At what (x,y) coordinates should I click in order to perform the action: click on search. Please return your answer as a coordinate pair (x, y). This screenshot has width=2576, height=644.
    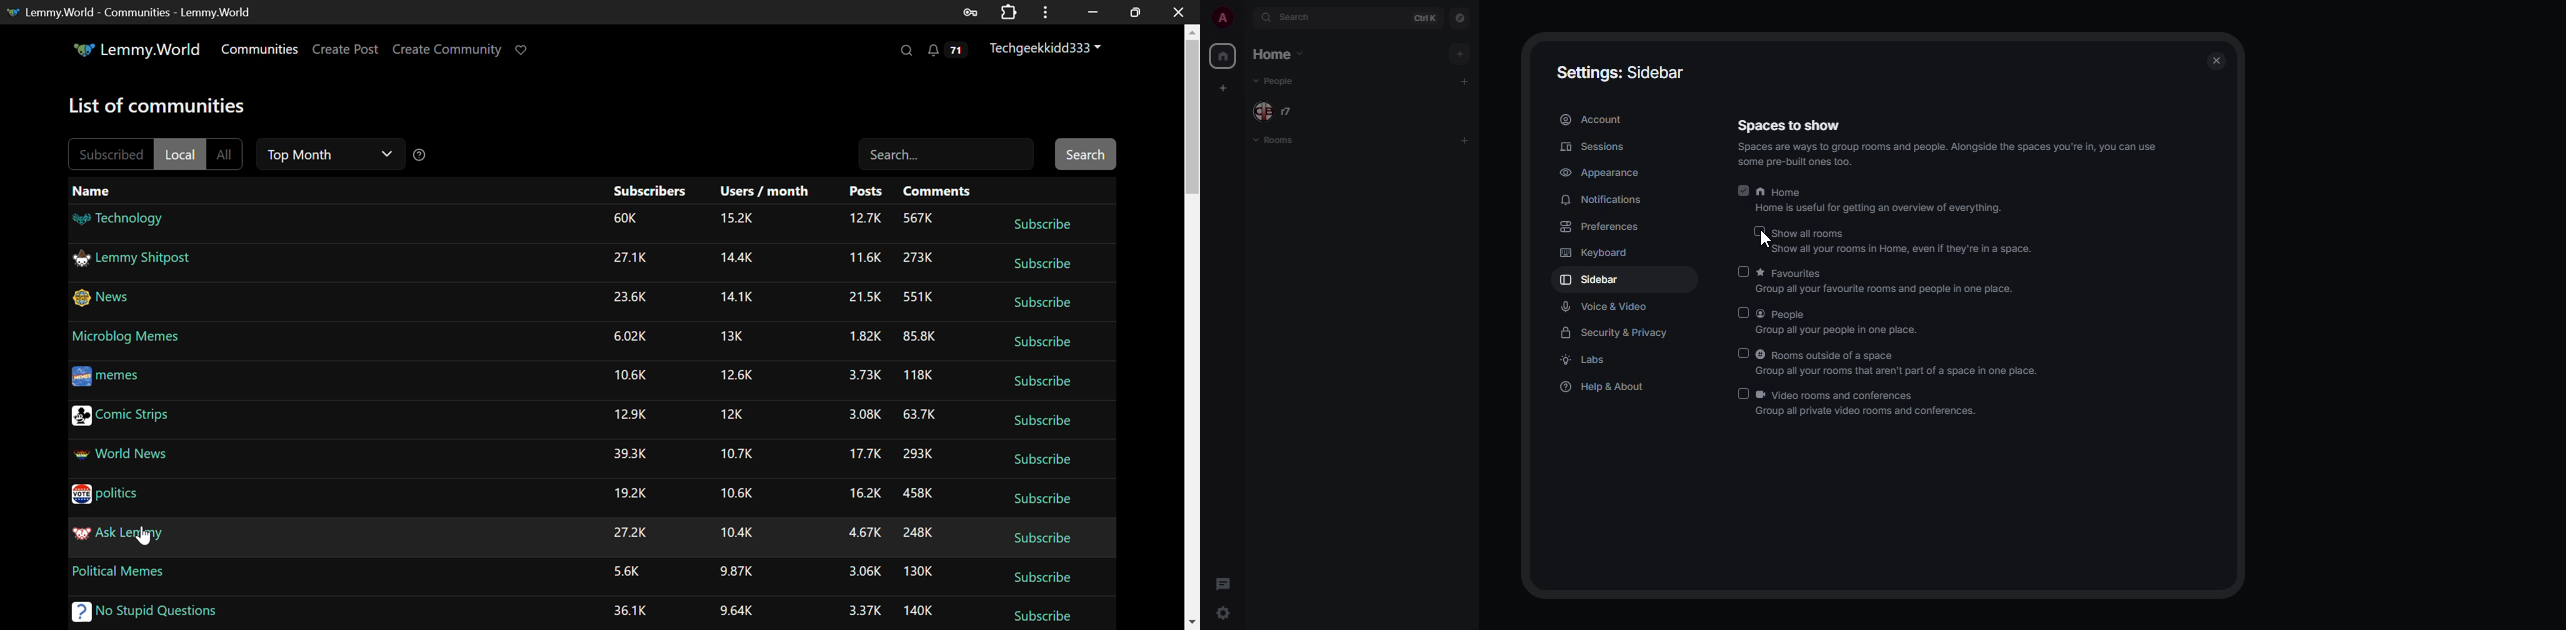
    Looking at the image, I should click on (1296, 19).